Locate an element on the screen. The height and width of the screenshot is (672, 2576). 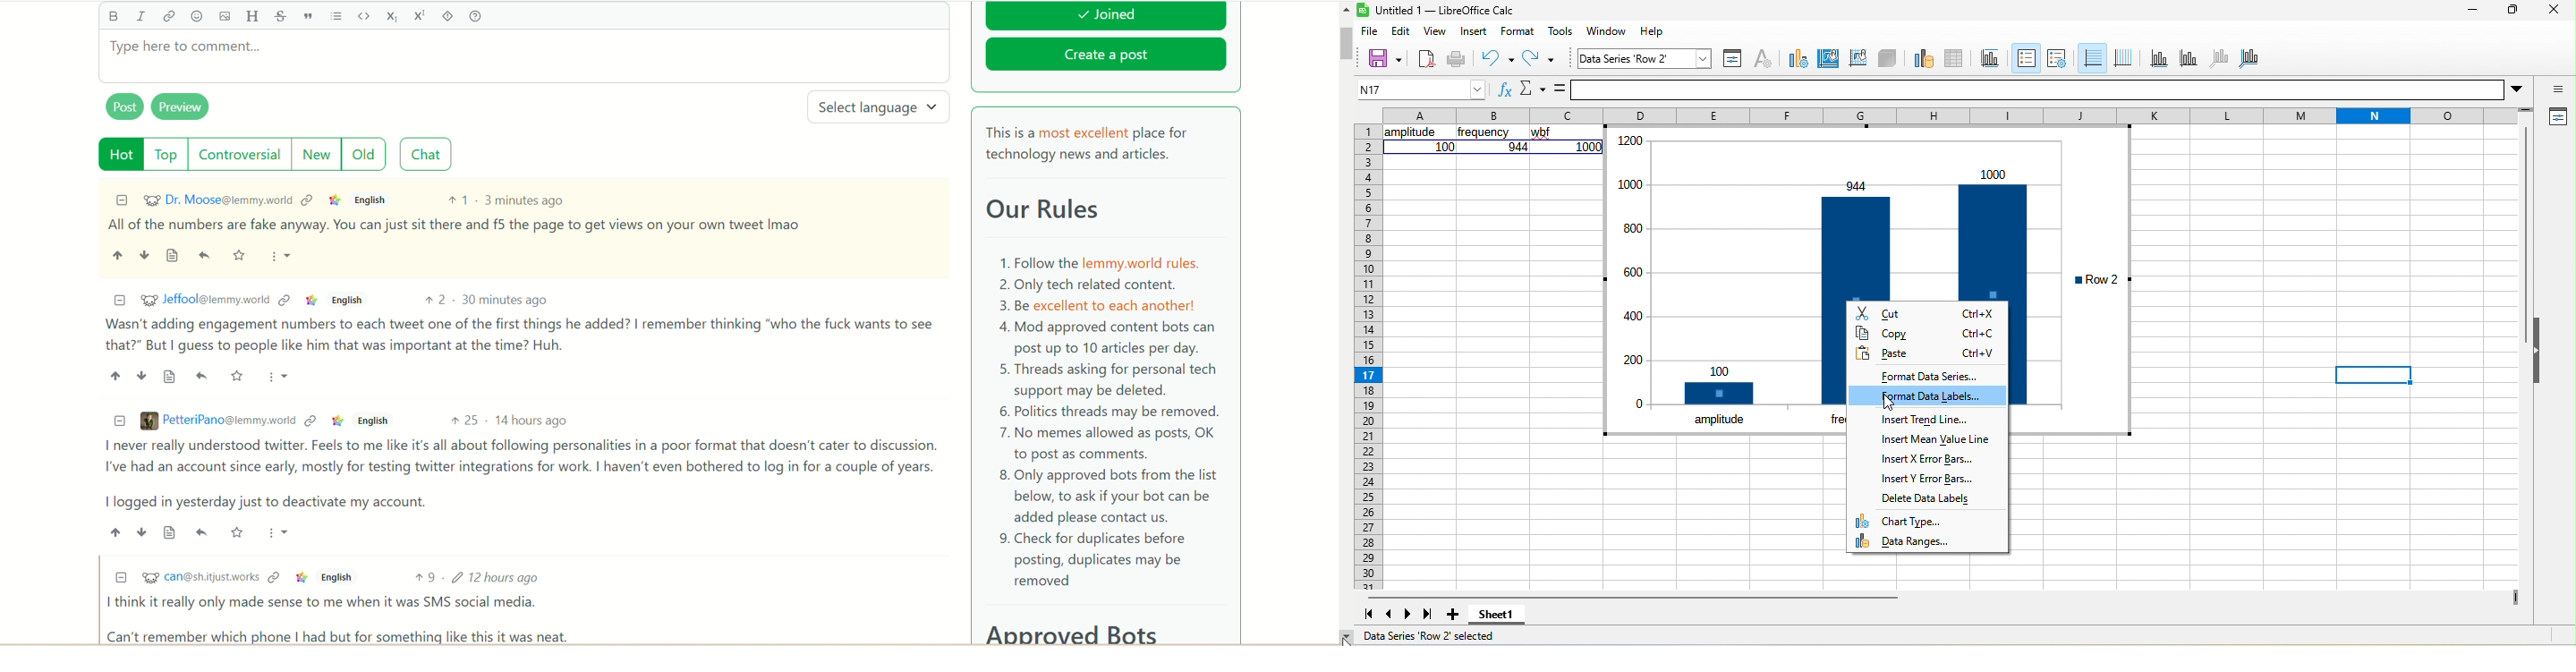
Collapse is located at coordinates (121, 576).